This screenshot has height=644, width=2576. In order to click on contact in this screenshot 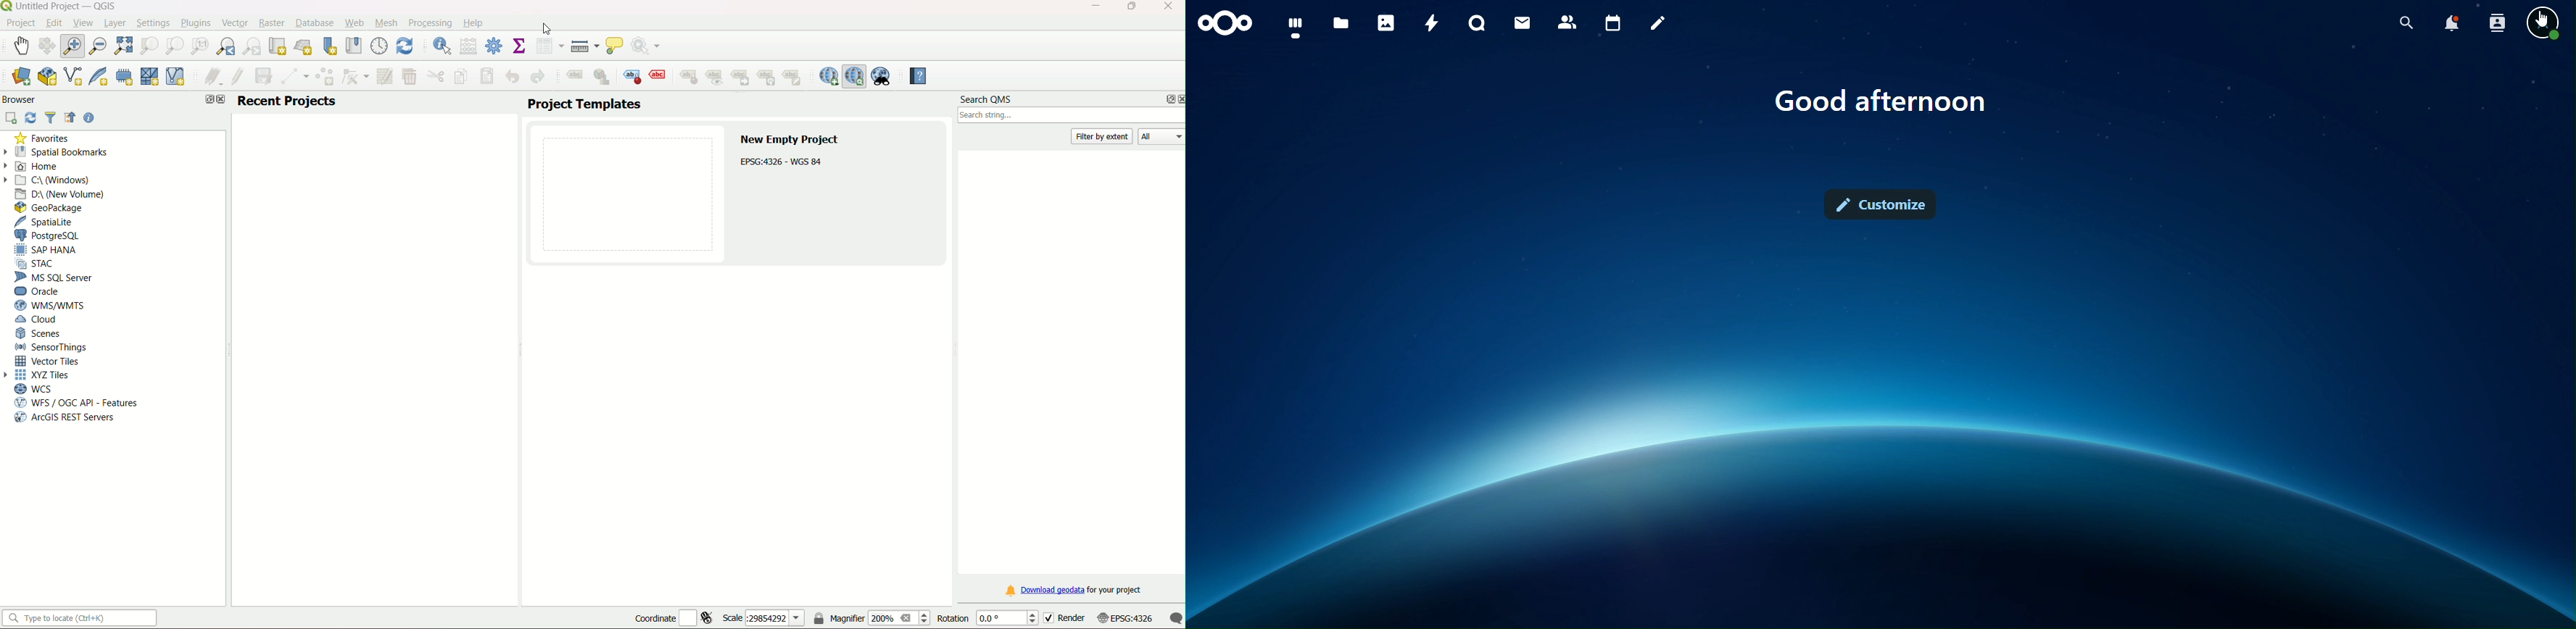, I will do `click(1569, 22)`.